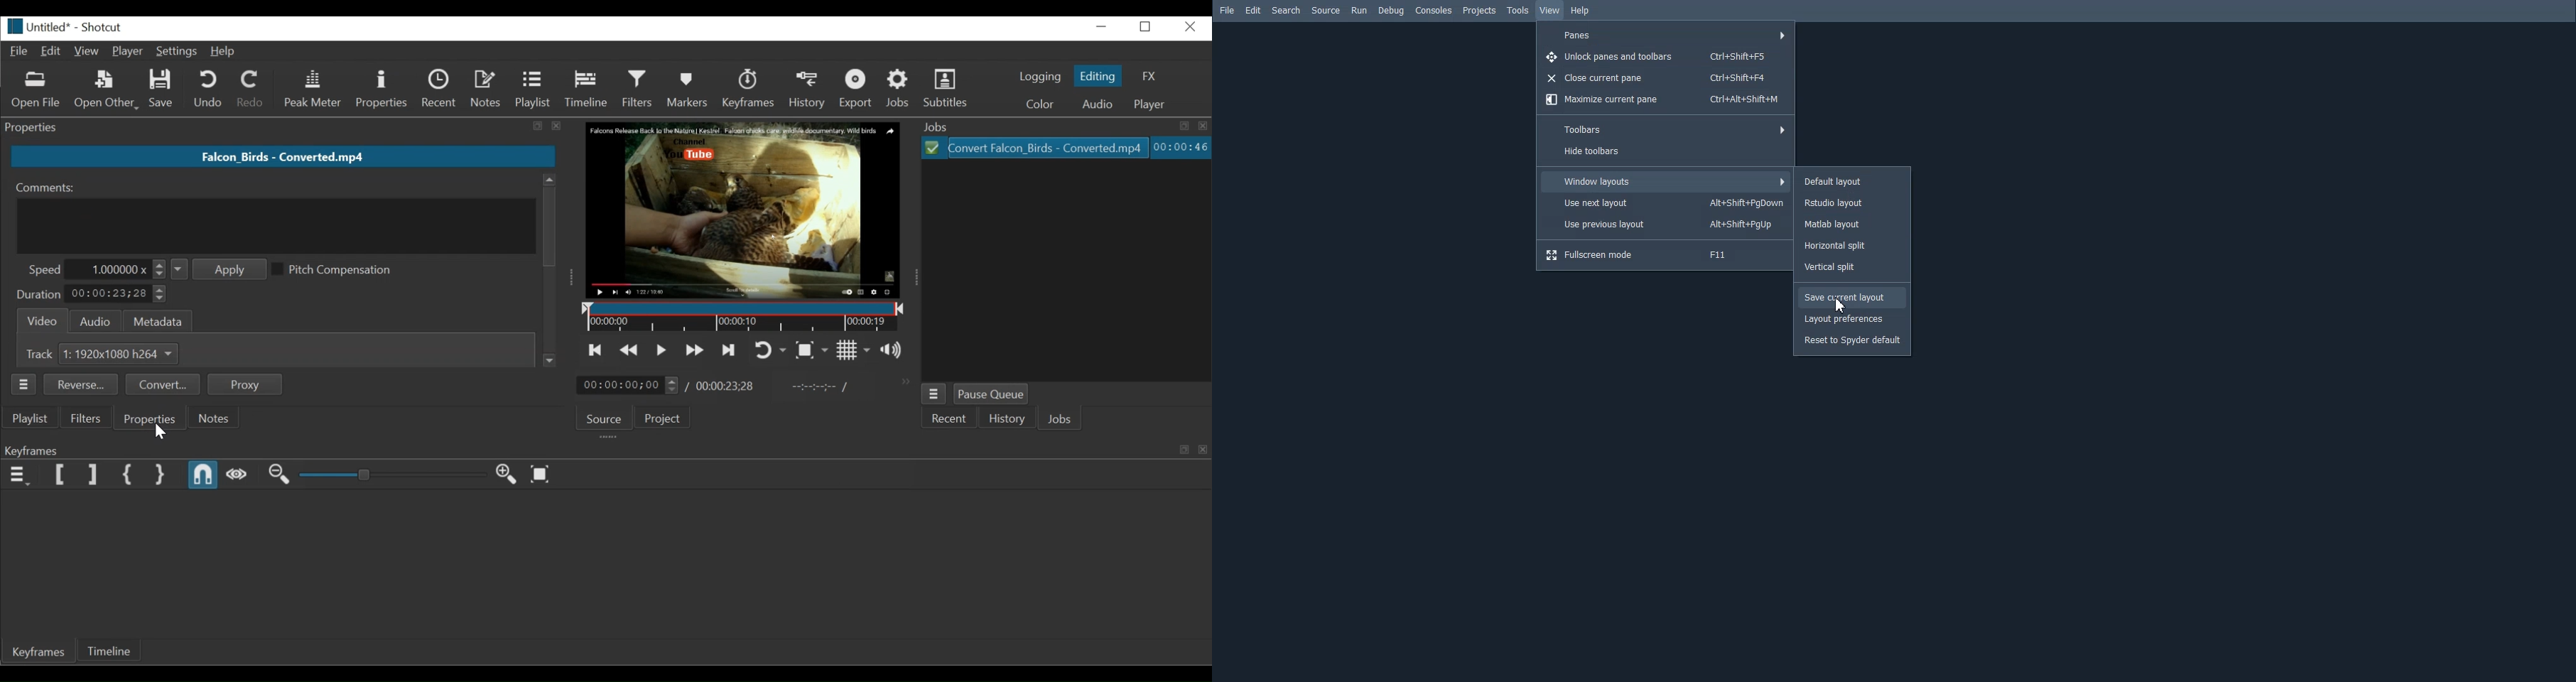  I want to click on (un)check Pitch Compensation, so click(345, 268).